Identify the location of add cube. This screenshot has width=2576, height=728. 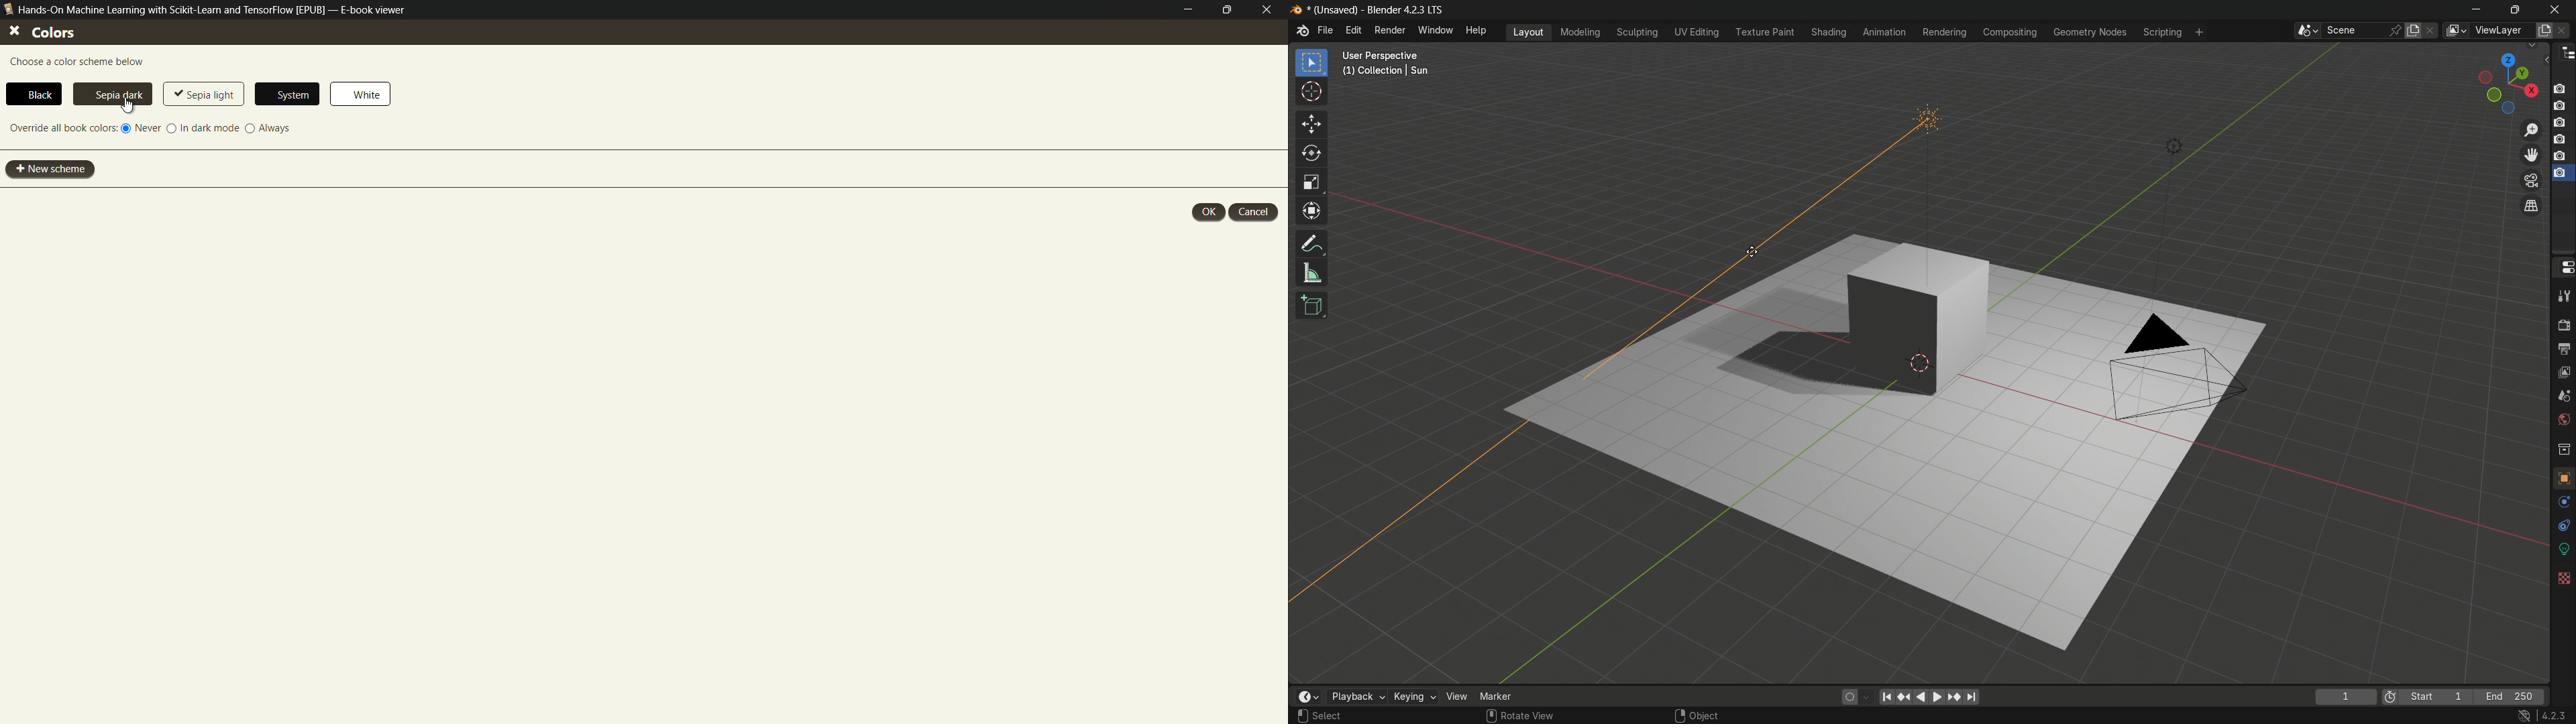
(1313, 306).